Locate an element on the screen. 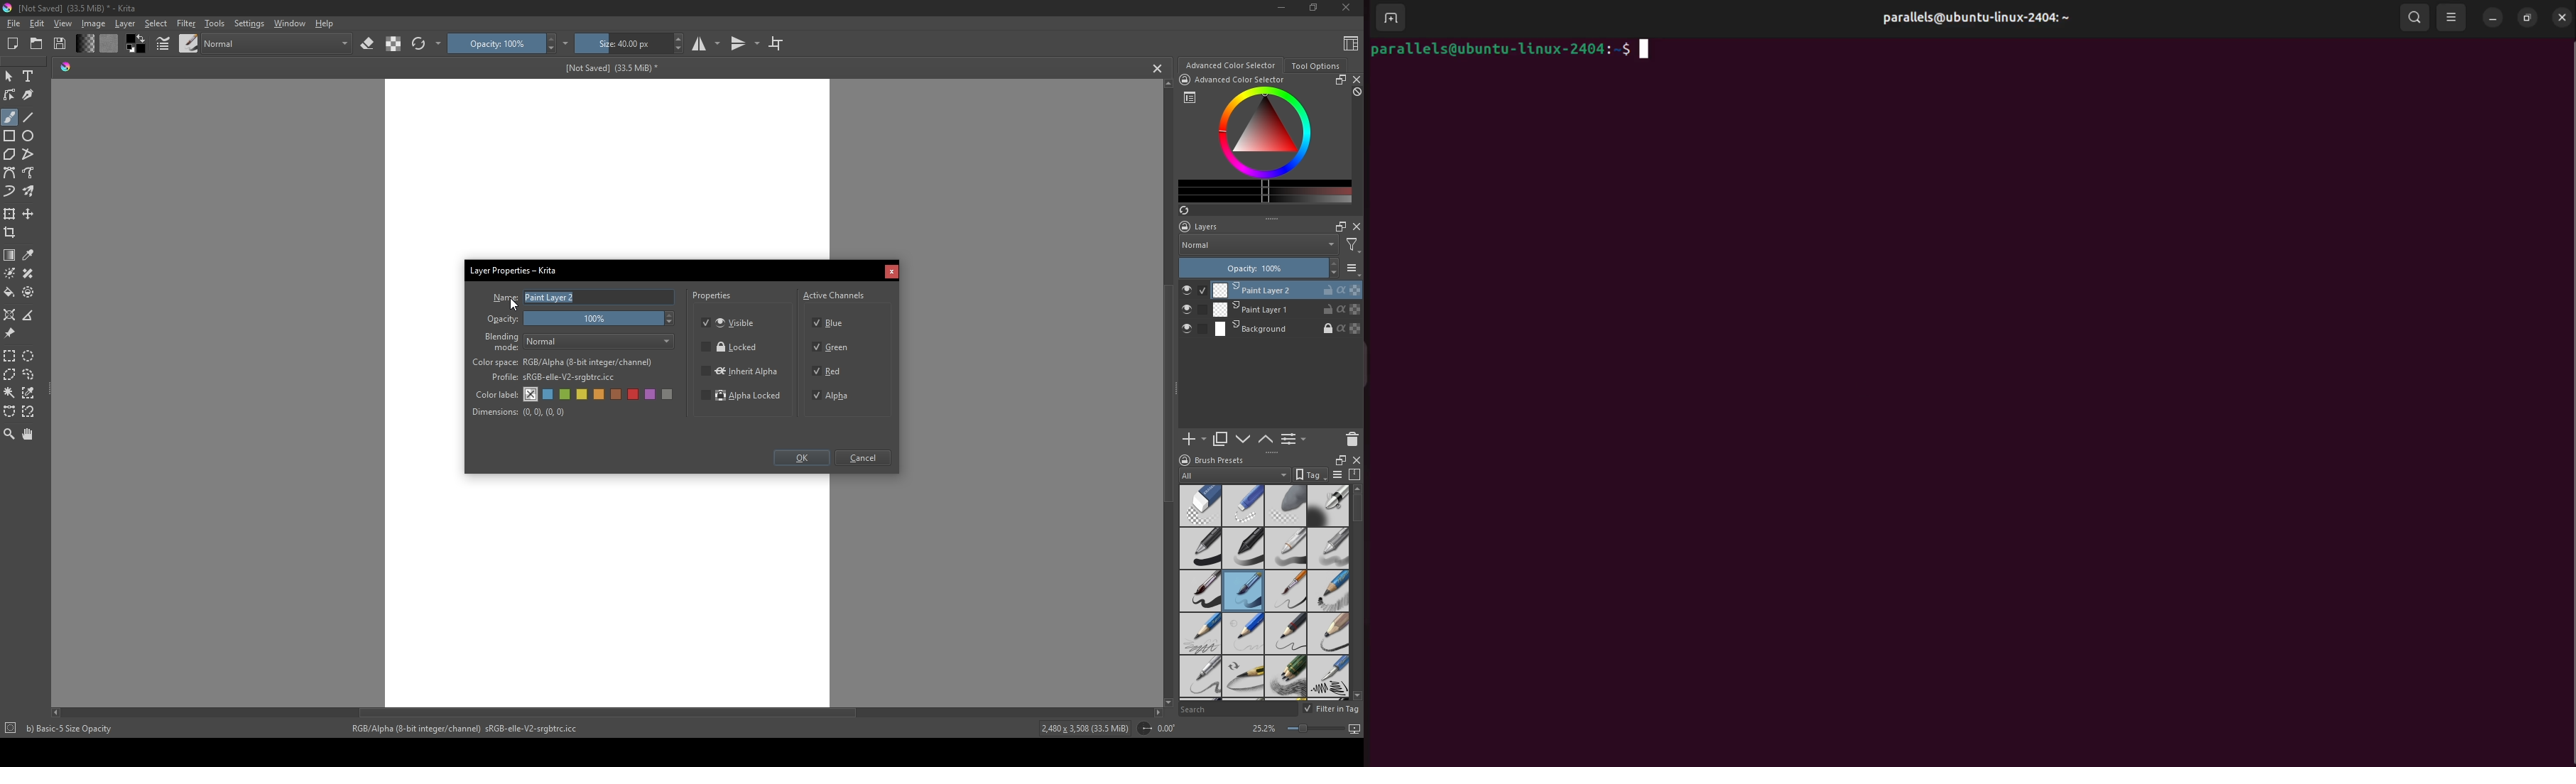  brush is located at coordinates (9, 117).